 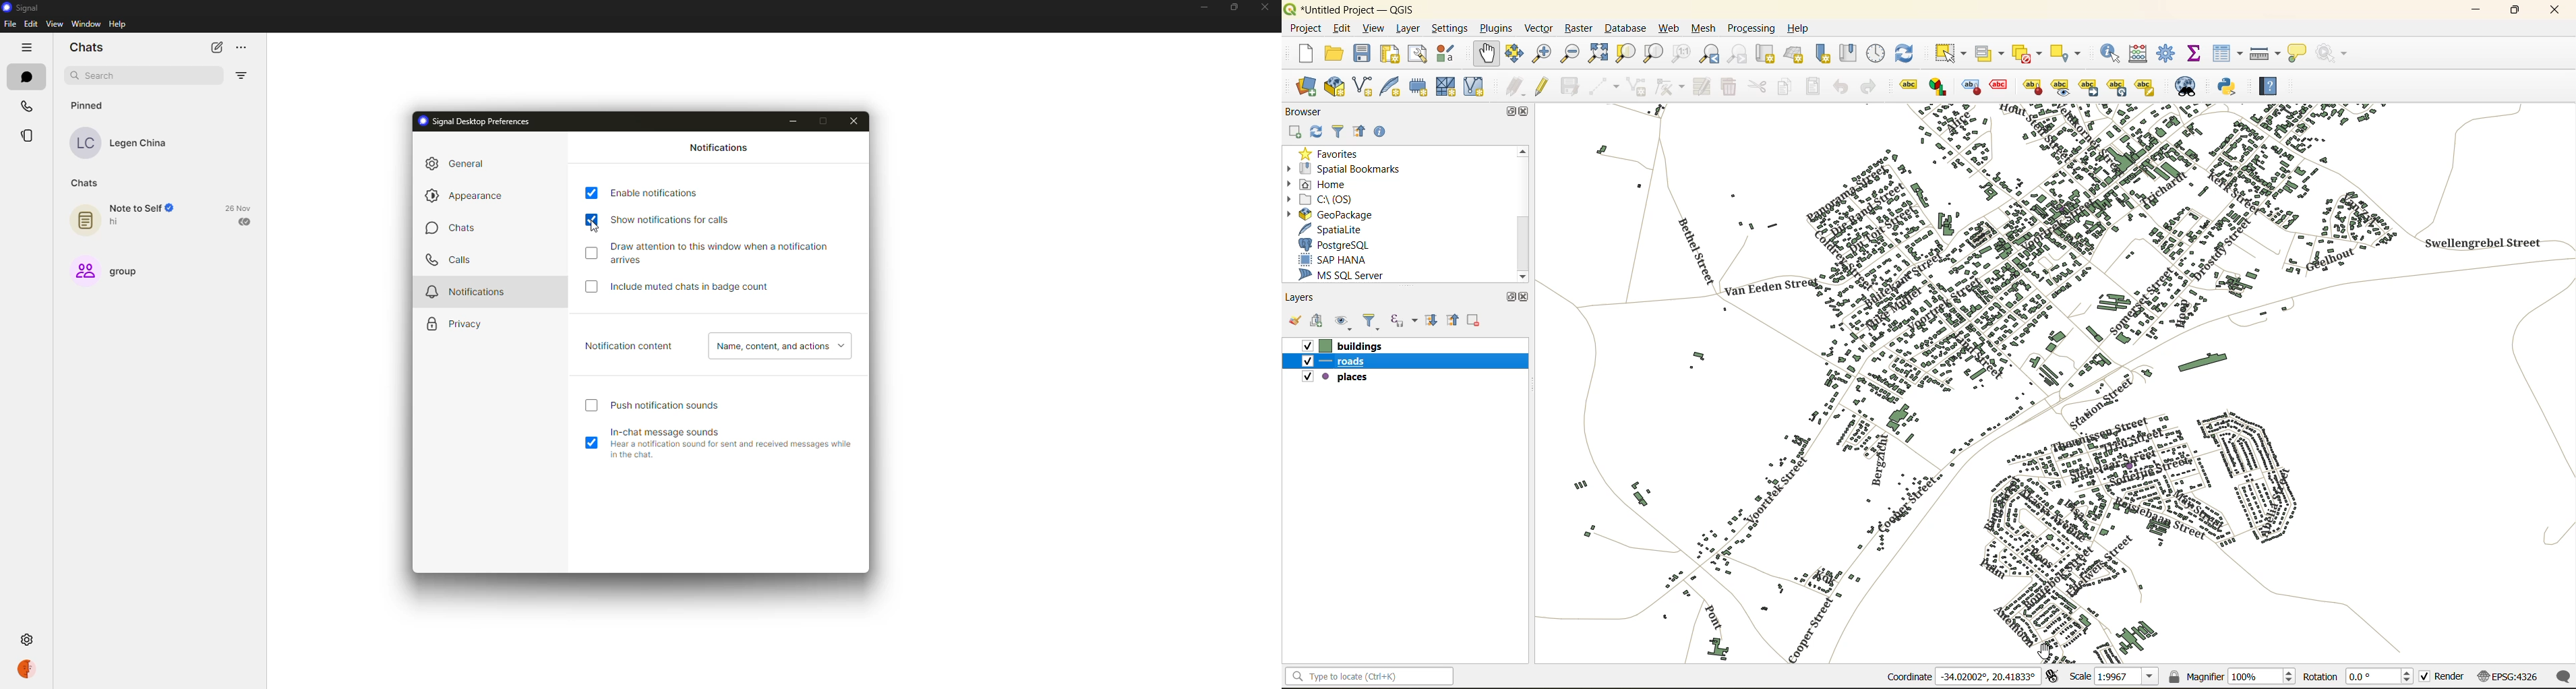 What do you see at coordinates (666, 403) in the screenshot?
I see `push notification sound` at bounding box center [666, 403].